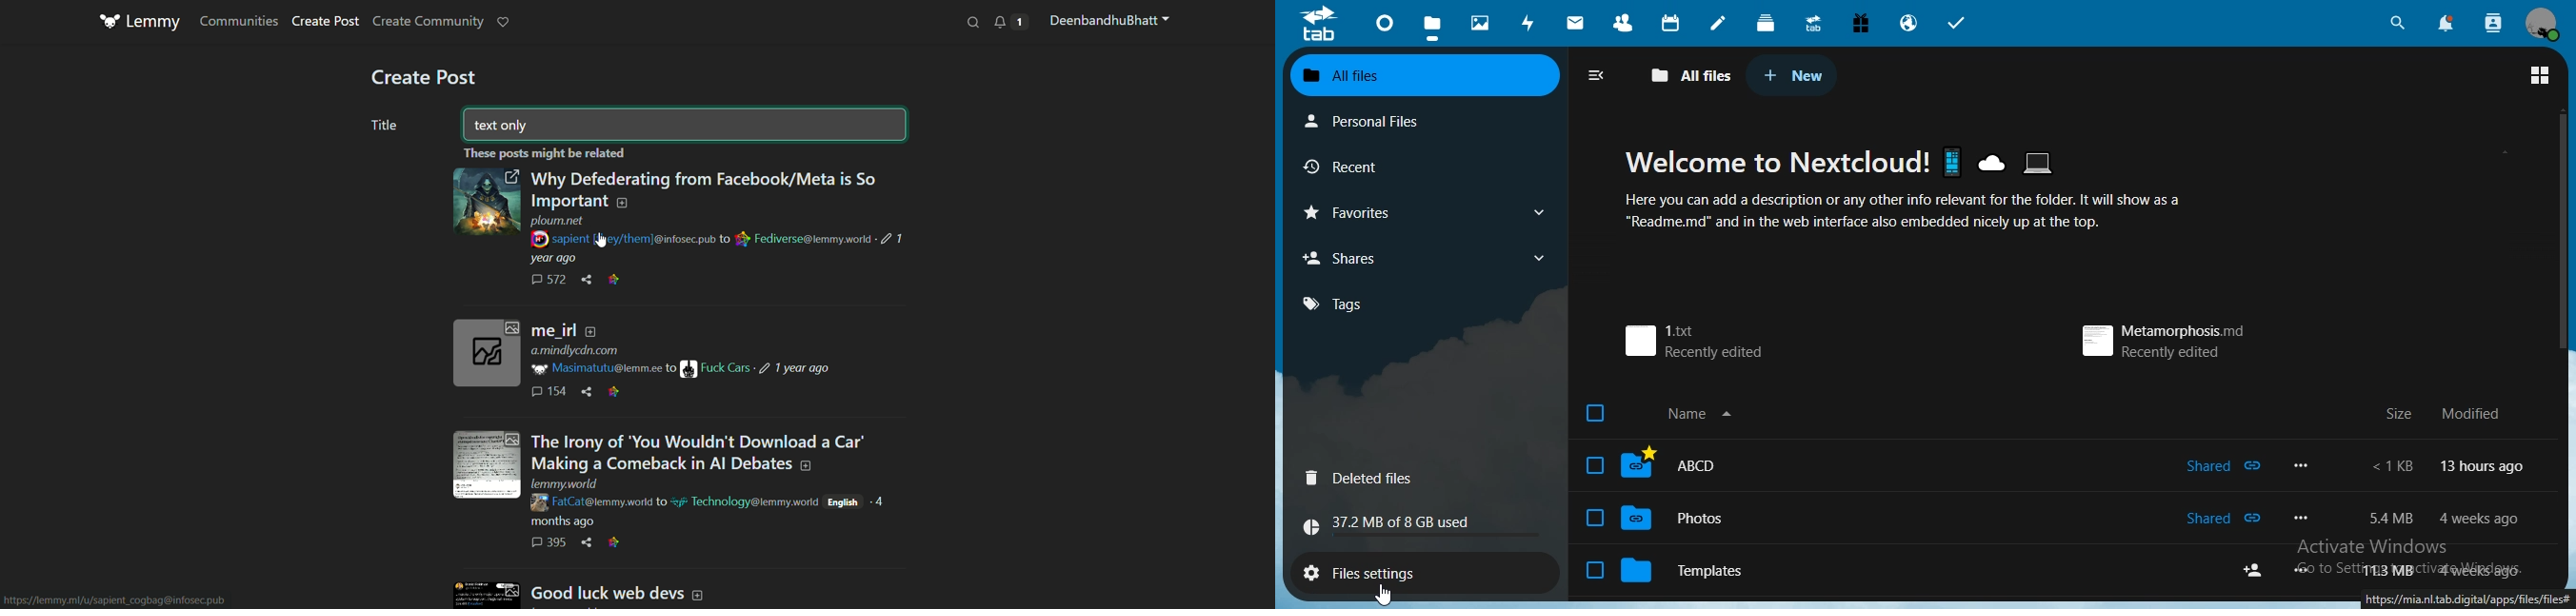 This screenshot has height=616, width=2576. I want to click on tags, so click(1330, 304).